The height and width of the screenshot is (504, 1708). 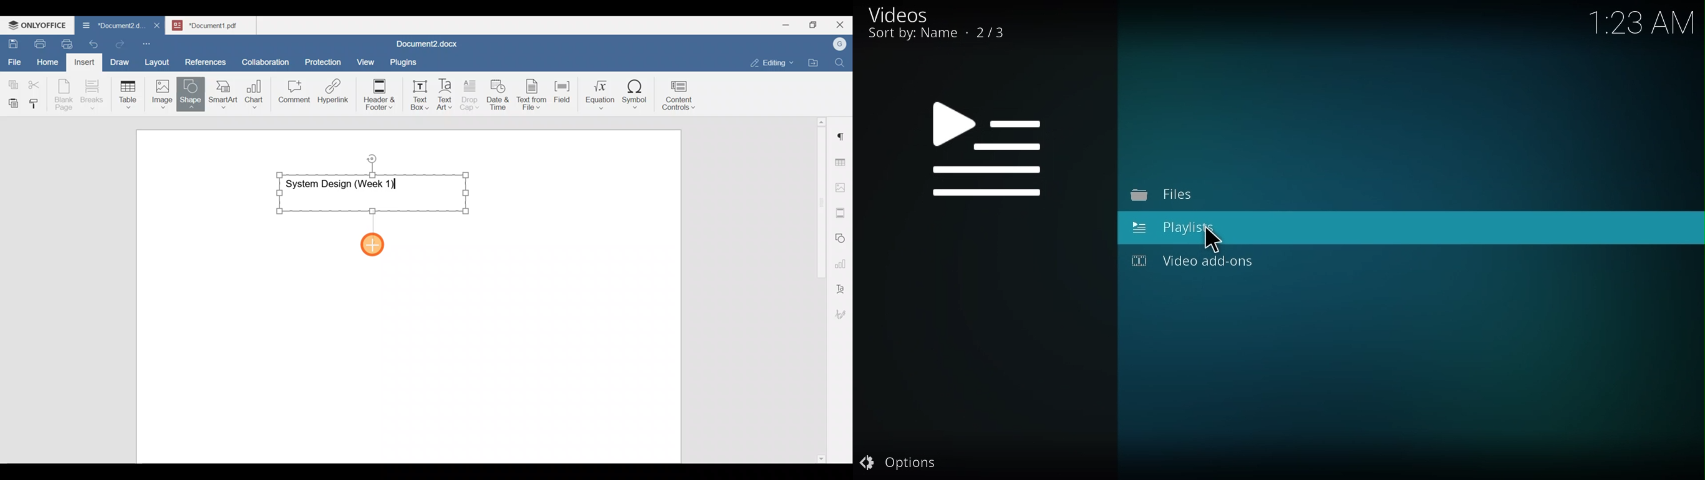 What do you see at coordinates (843, 260) in the screenshot?
I see `Chart settings` at bounding box center [843, 260].